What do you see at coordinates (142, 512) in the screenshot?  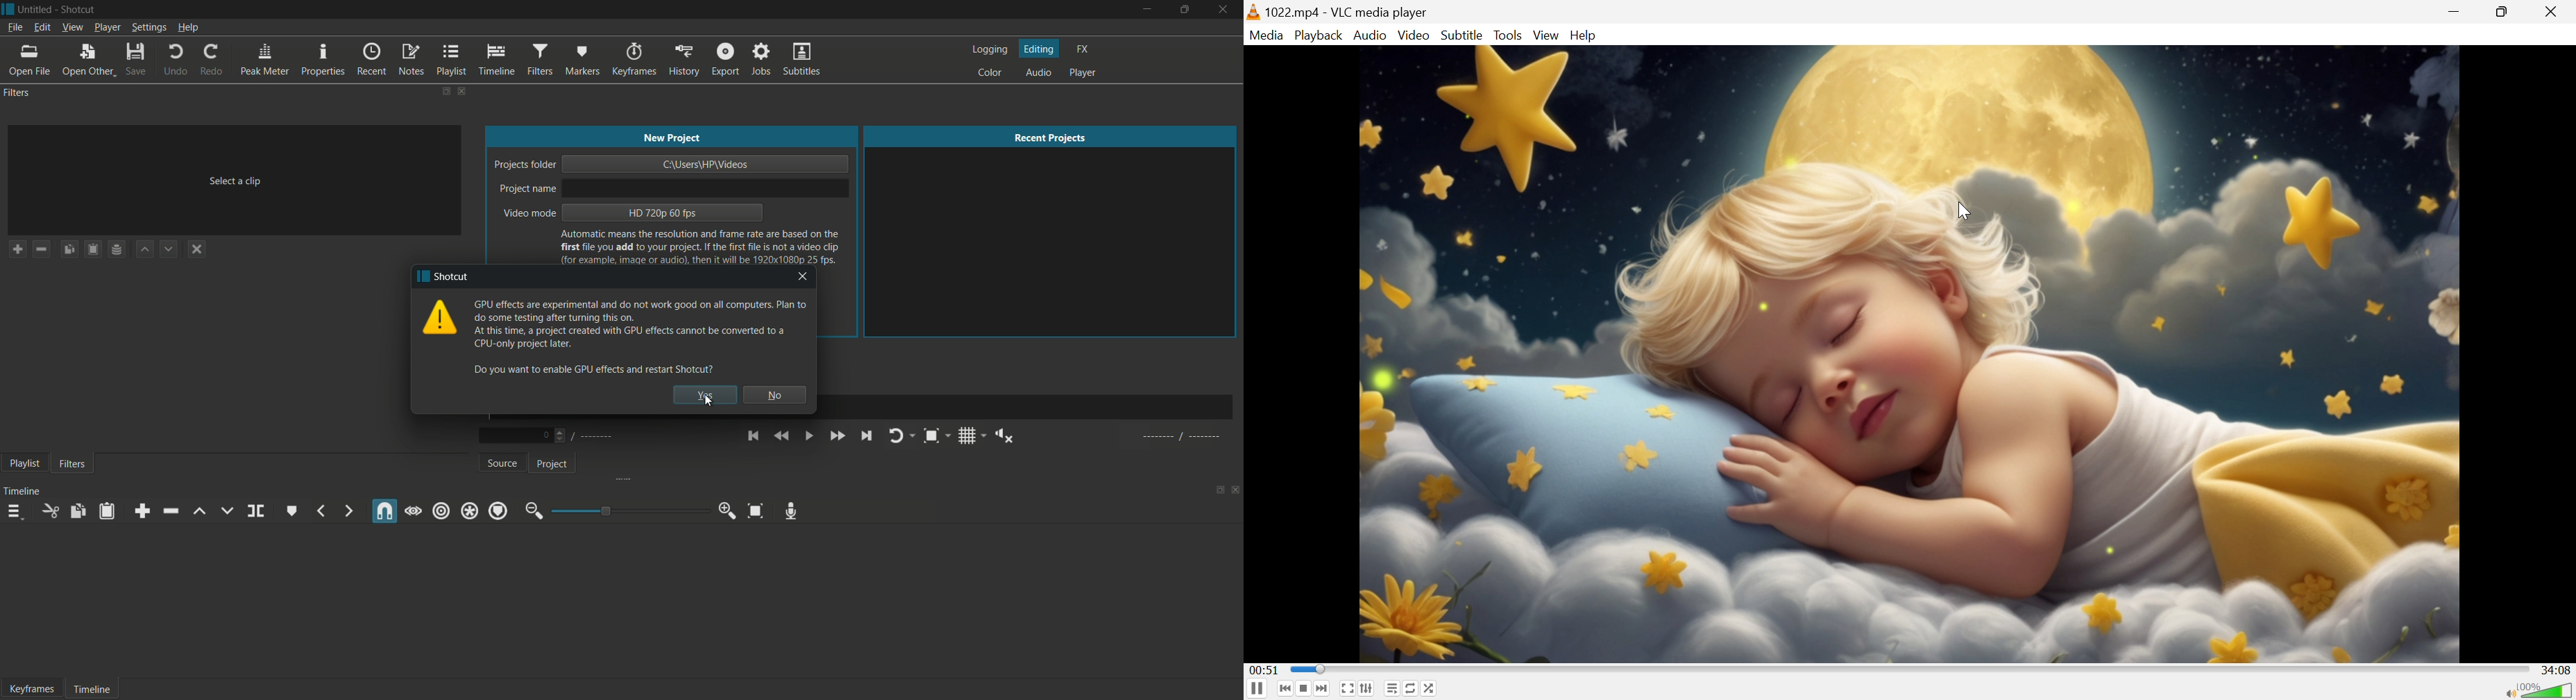 I see `append` at bounding box center [142, 512].